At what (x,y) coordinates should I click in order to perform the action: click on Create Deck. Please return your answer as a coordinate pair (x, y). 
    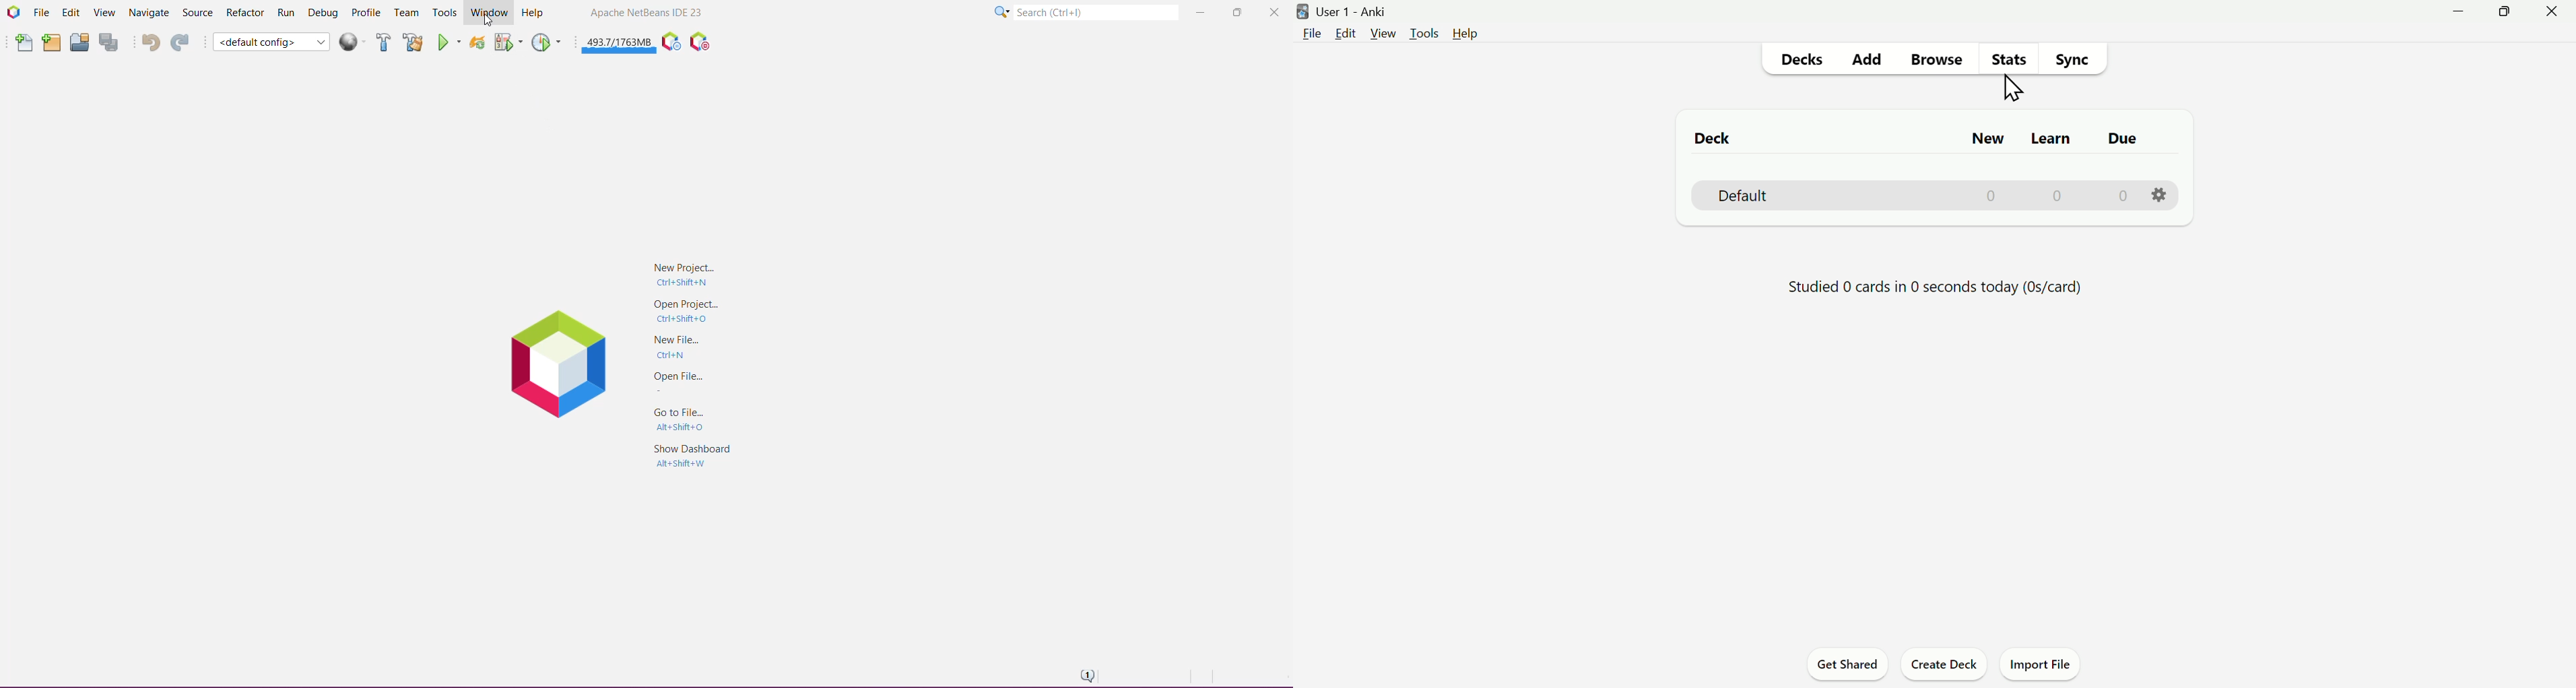
    Looking at the image, I should click on (1949, 666).